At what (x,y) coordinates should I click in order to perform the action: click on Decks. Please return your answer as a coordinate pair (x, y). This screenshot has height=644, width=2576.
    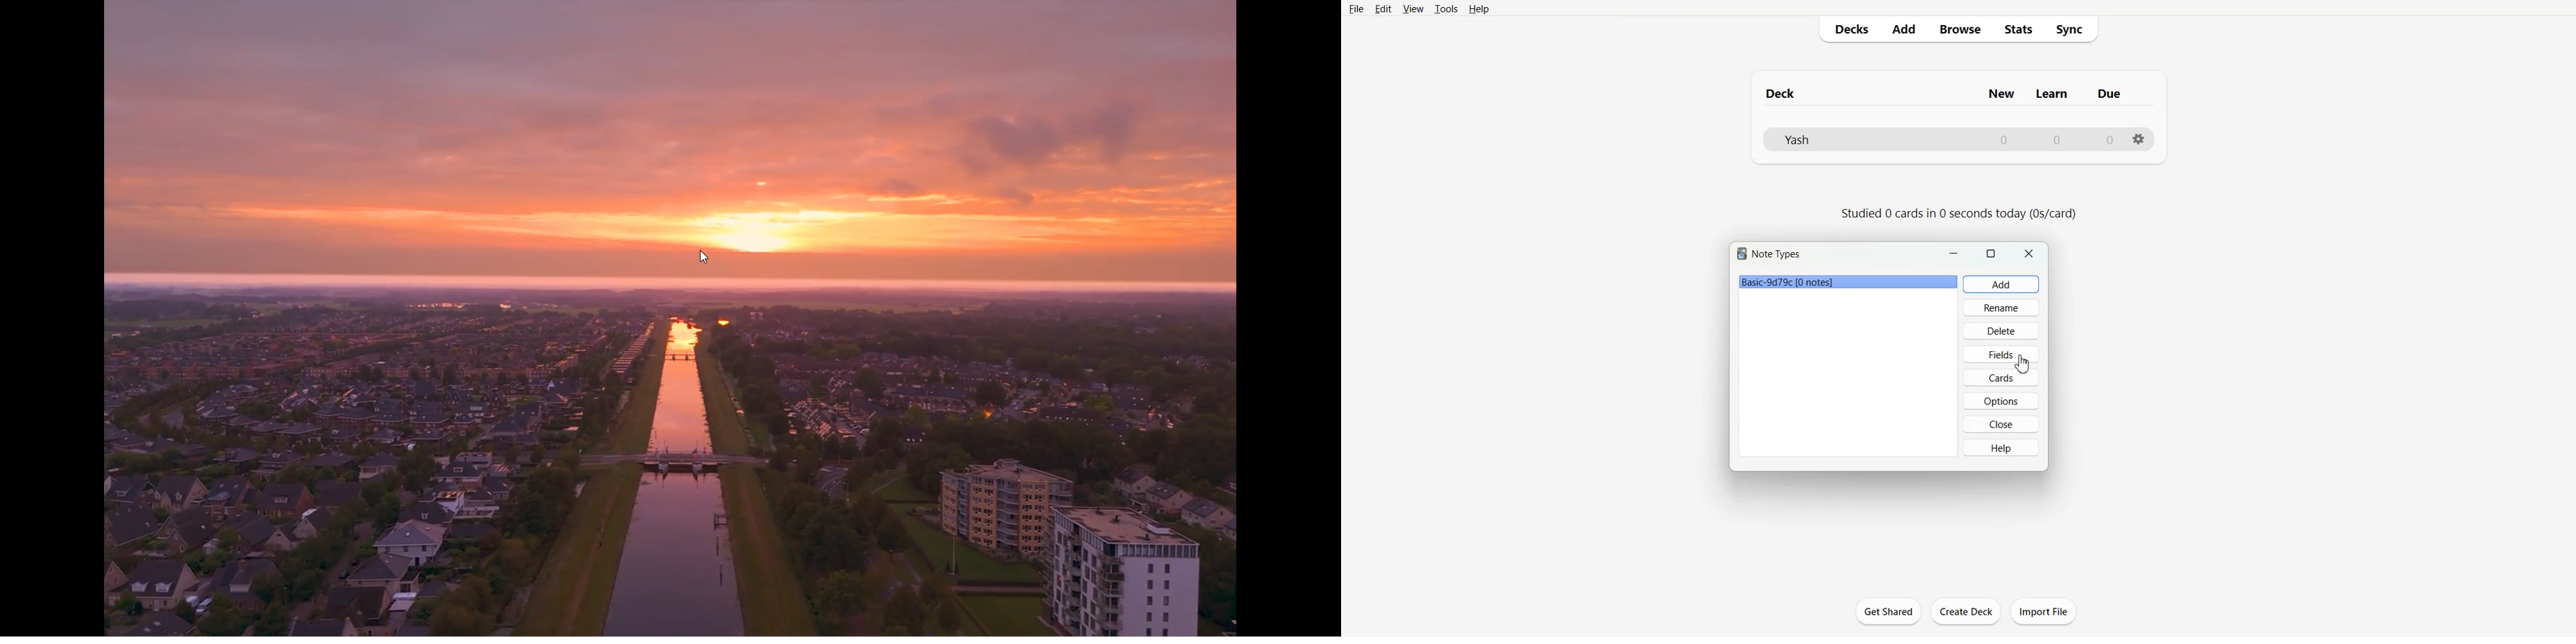
    Looking at the image, I should click on (1847, 29).